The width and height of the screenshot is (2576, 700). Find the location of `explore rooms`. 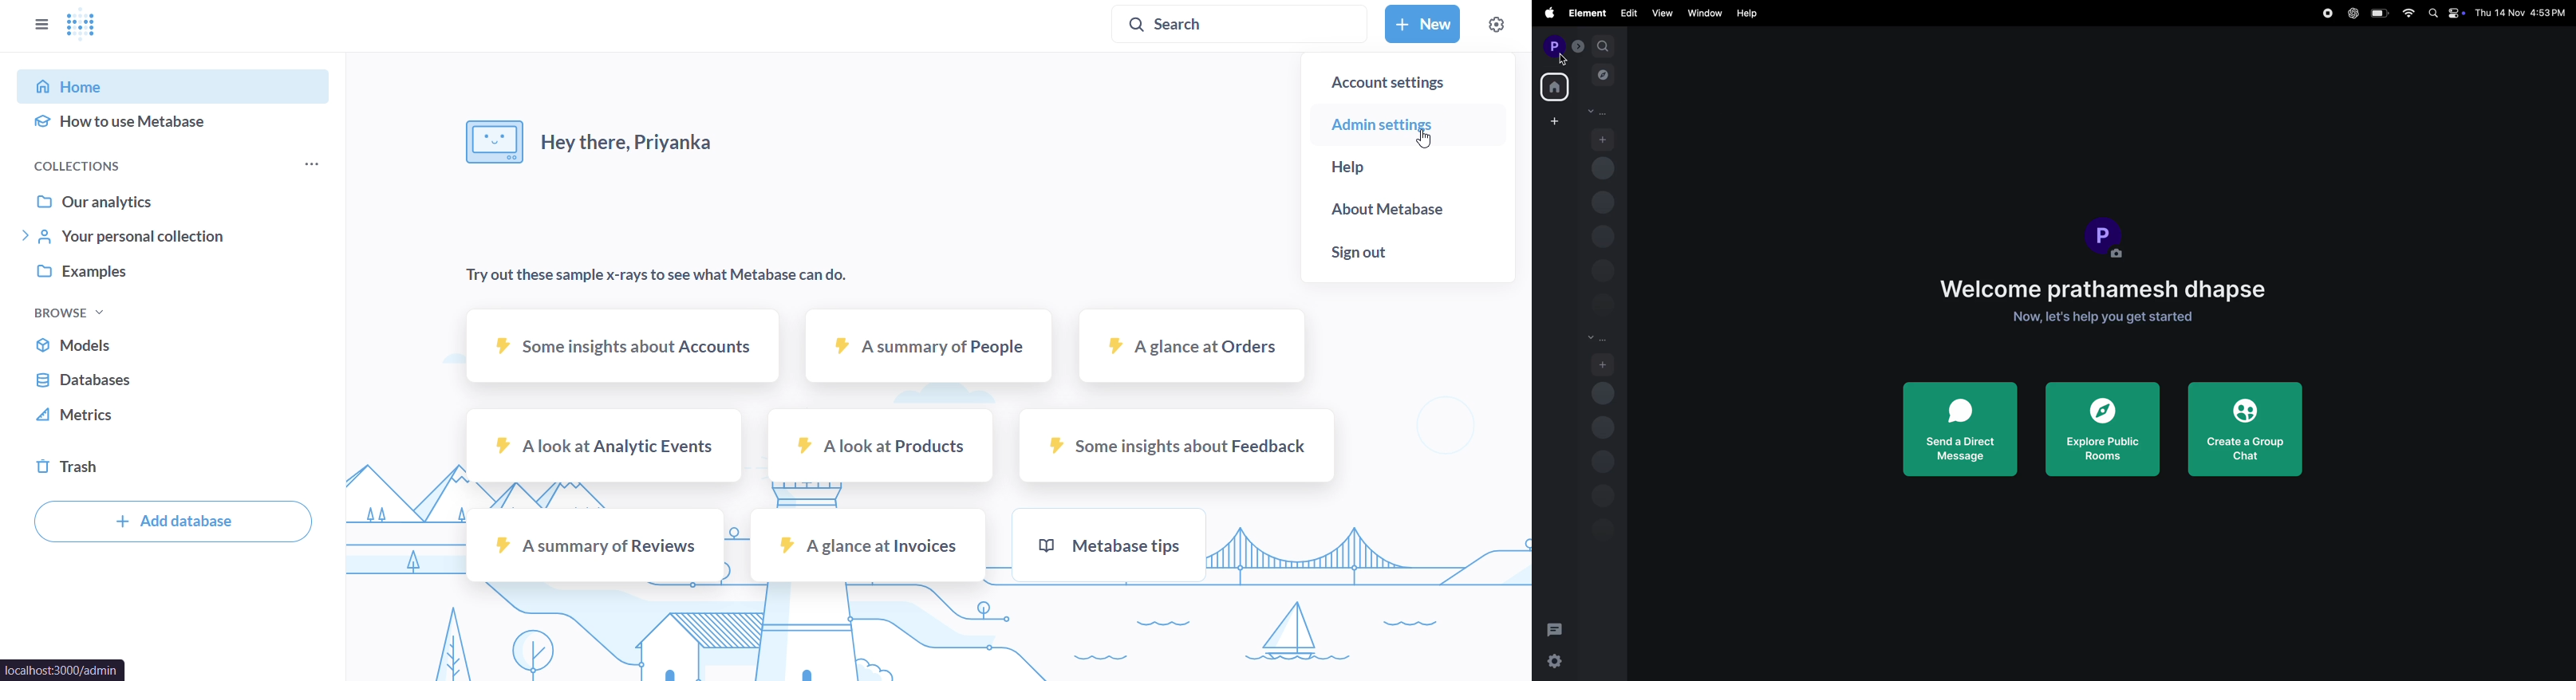

explore rooms is located at coordinates (1603, 73).